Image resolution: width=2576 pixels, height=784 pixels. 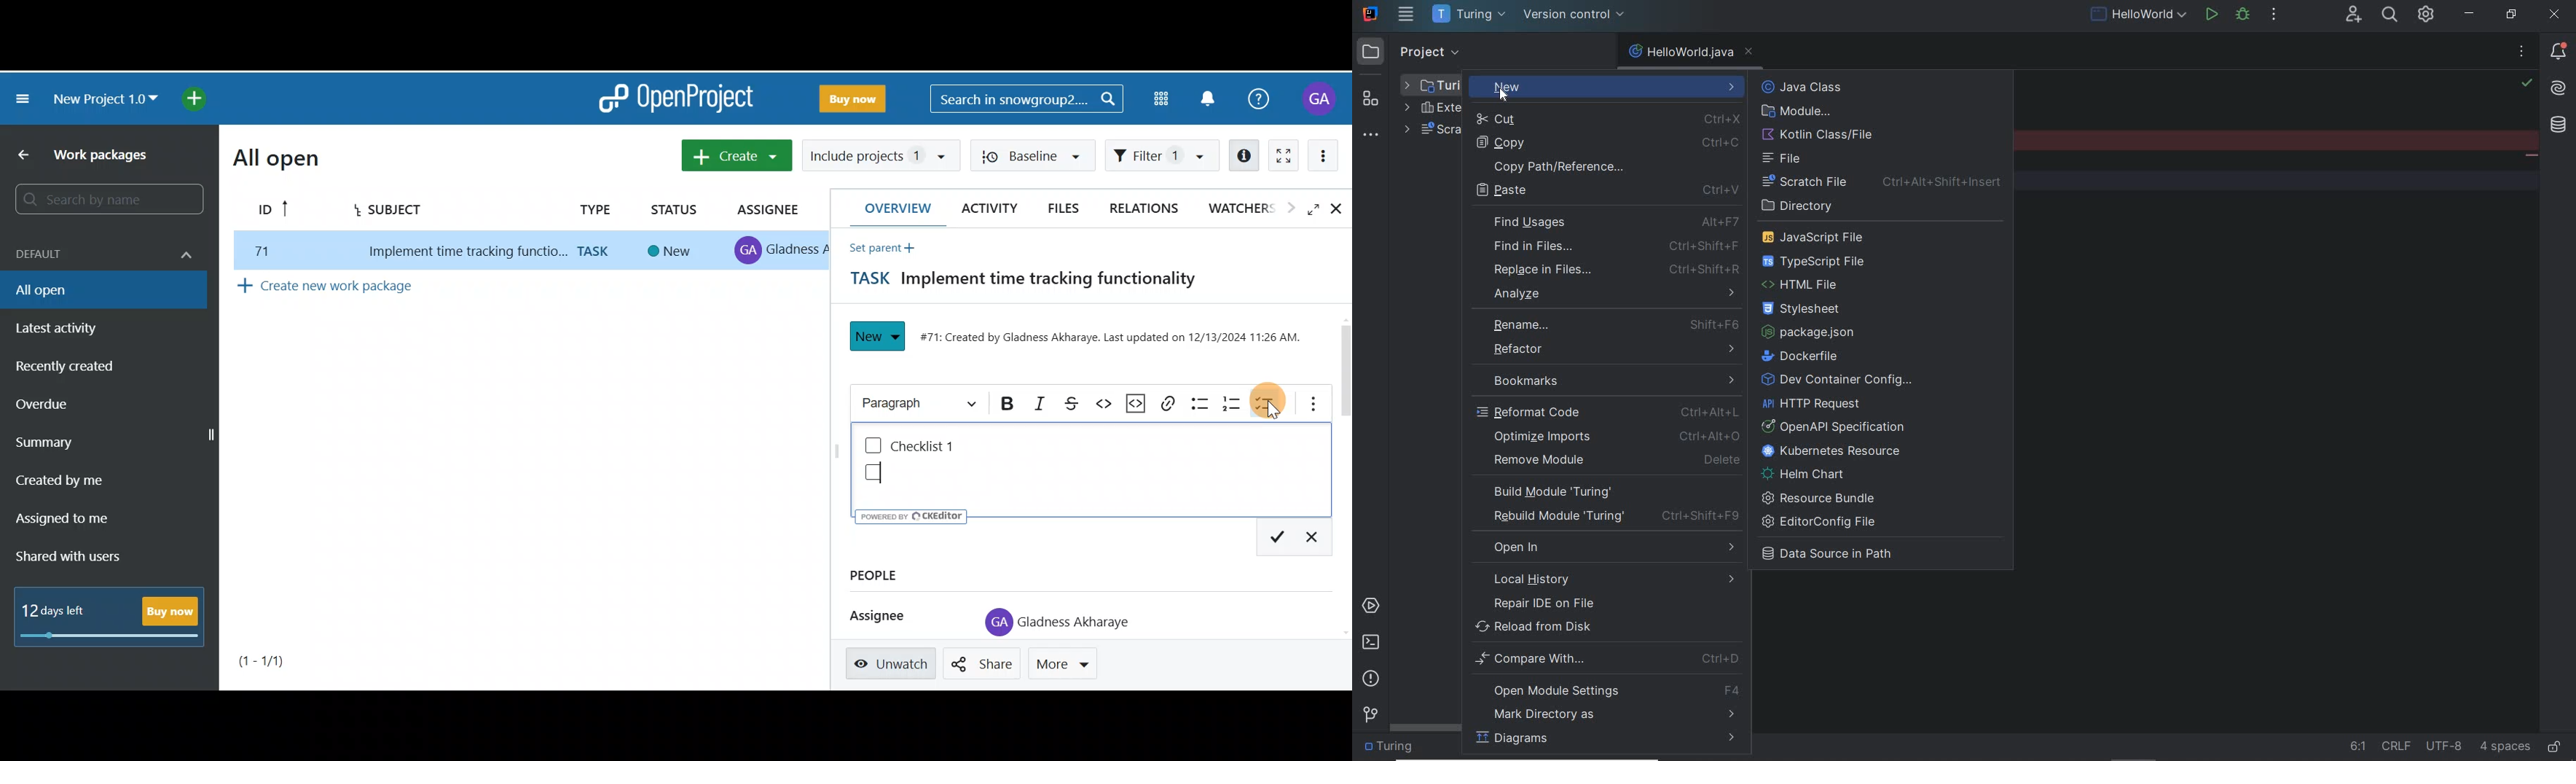 I want to click on services, so click(x=1370, y=606).